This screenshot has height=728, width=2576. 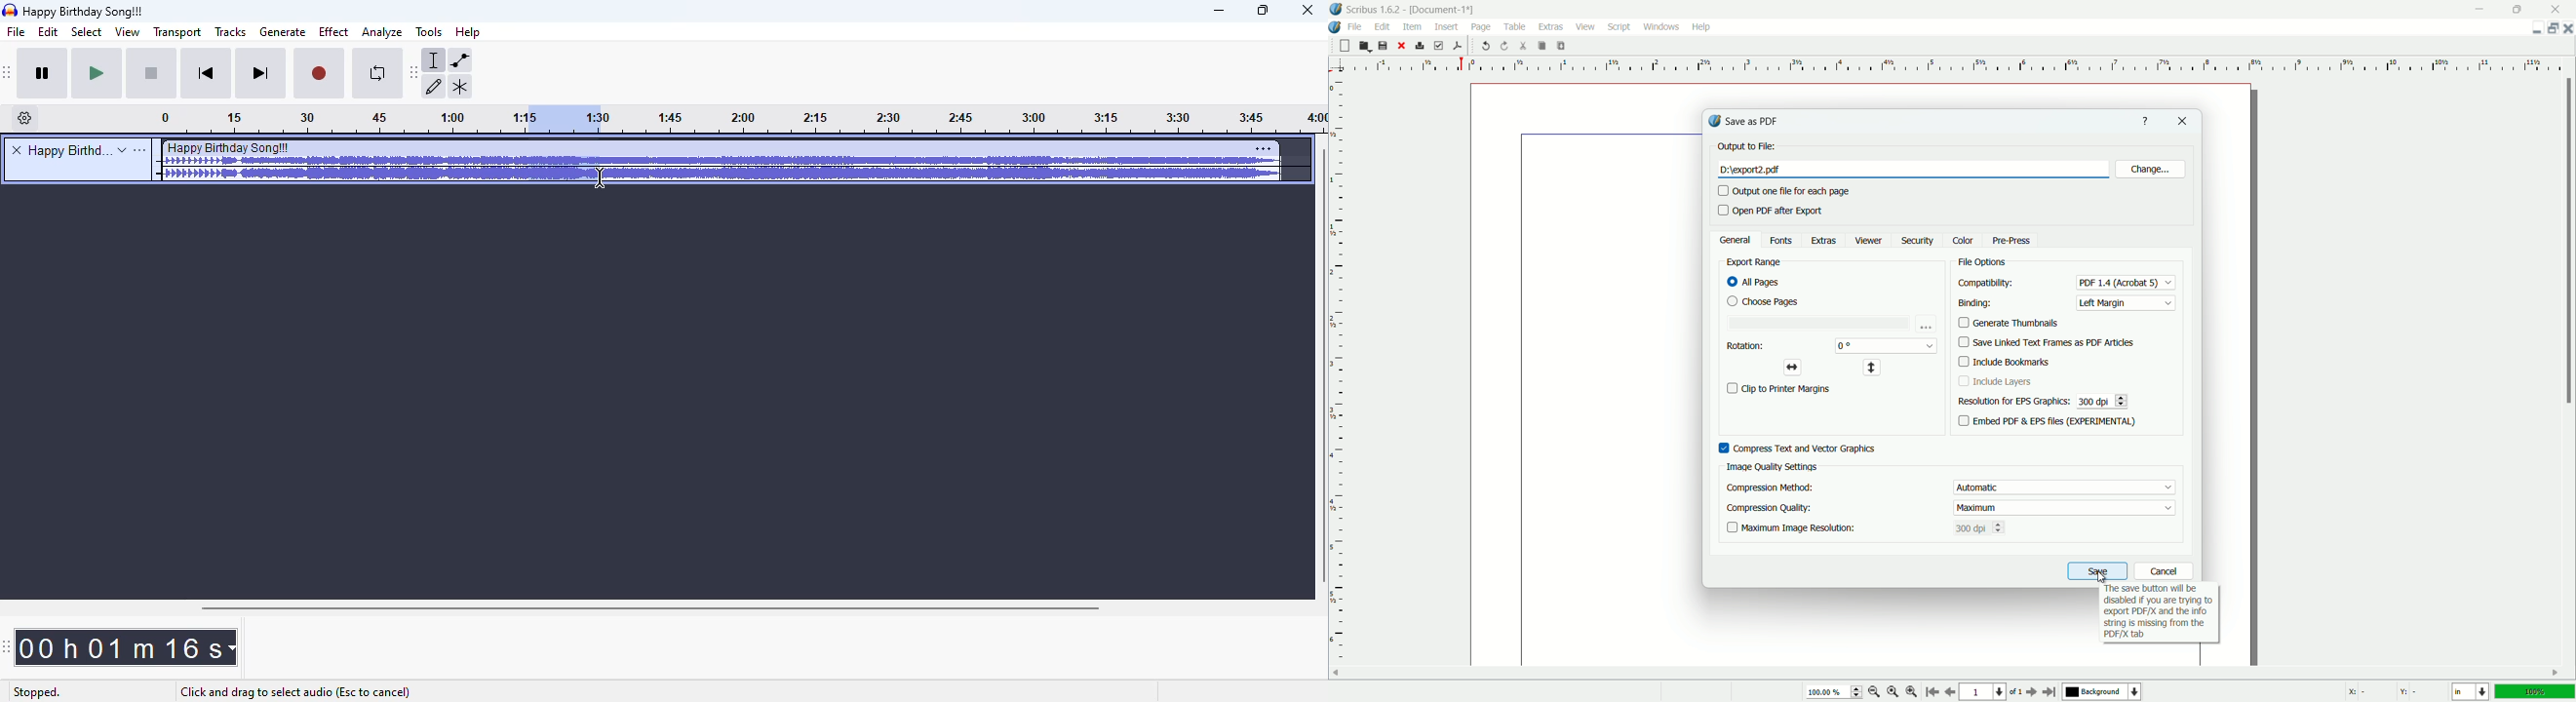 What do you see at coordinates (7, 647) in the screenshot?
I see `audacity time toolbar` at bounding box center [7, 647].